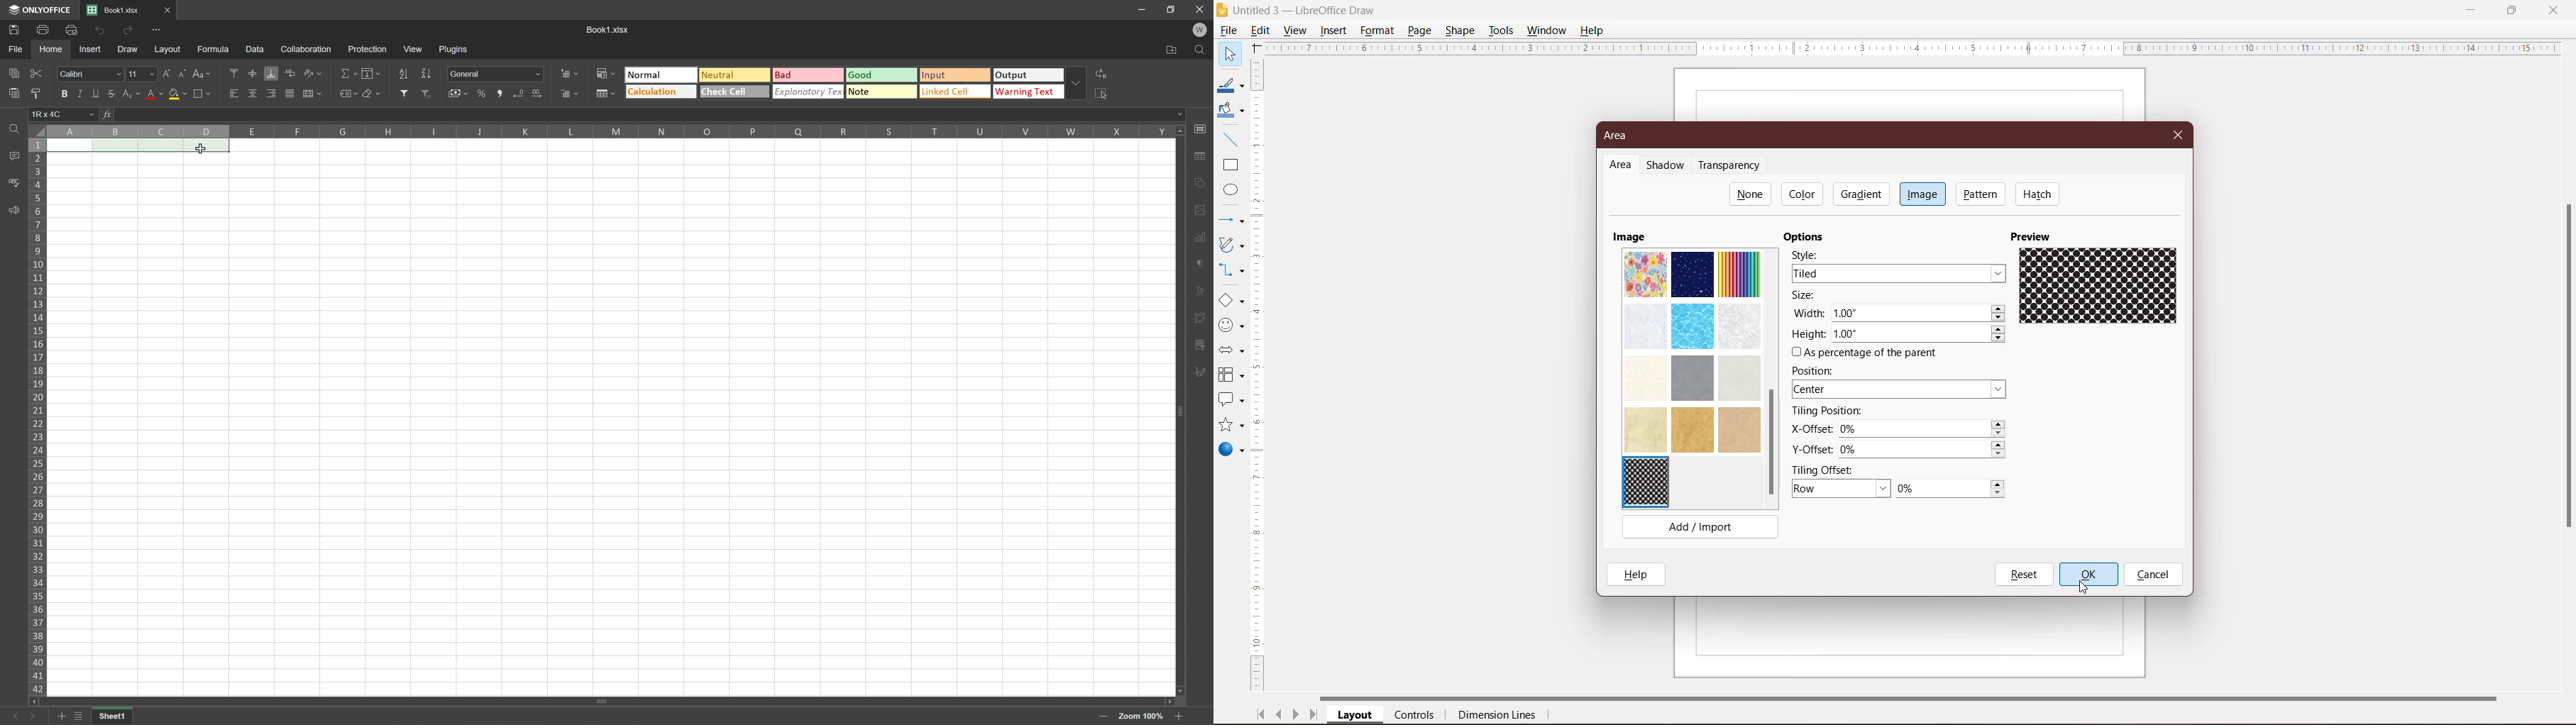 The image size is (2576, 728). Describe the element at coordinates (90, 73) in the screenshot. I see `Font` at that location.